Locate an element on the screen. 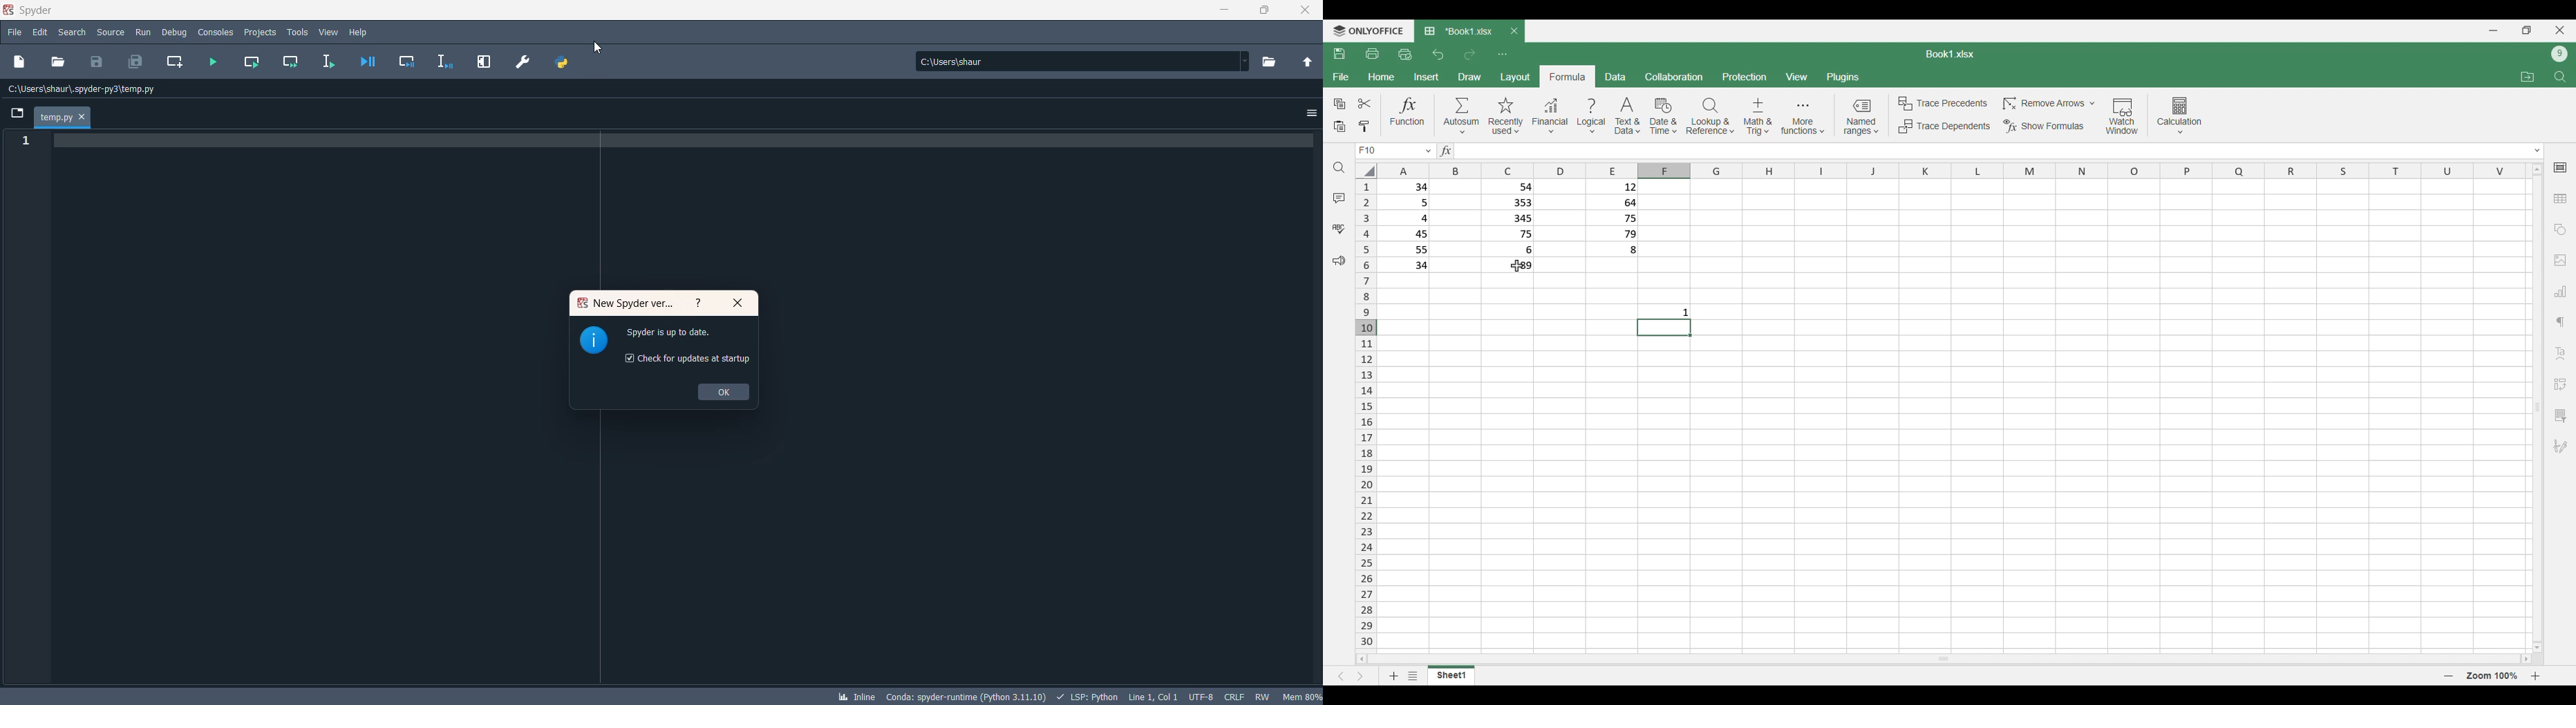 The image size is (2576, 728). Add digital signature or signature line is located at coordinates (2561, 446).